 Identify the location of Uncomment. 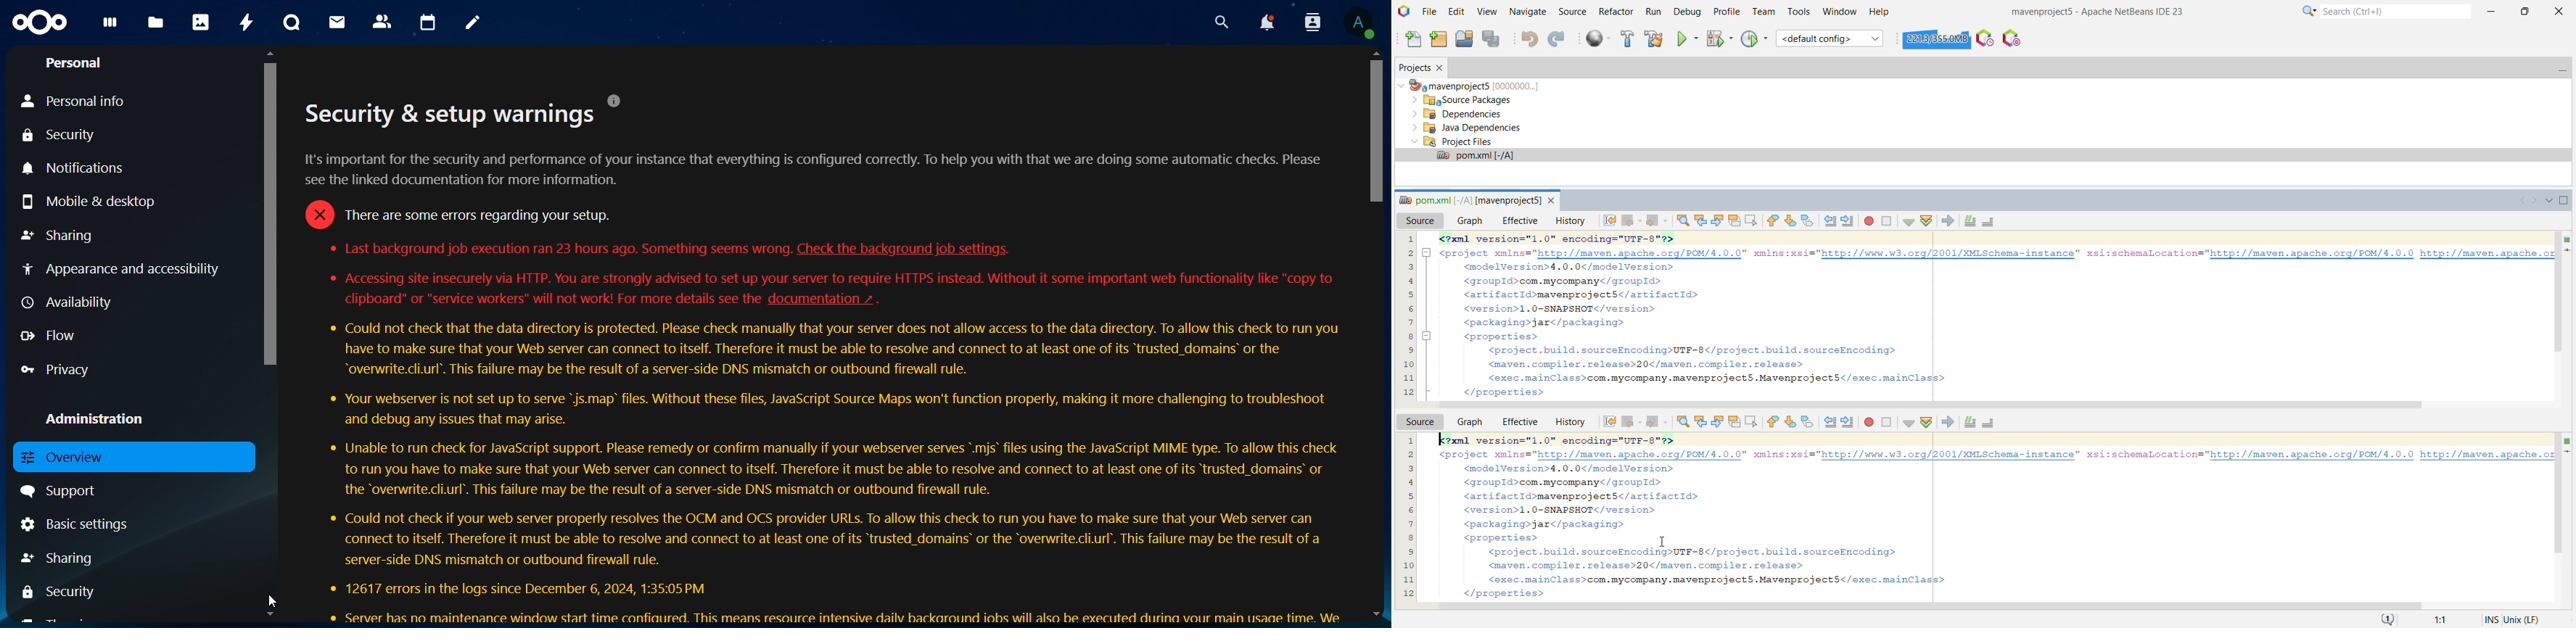
(1989, 423).